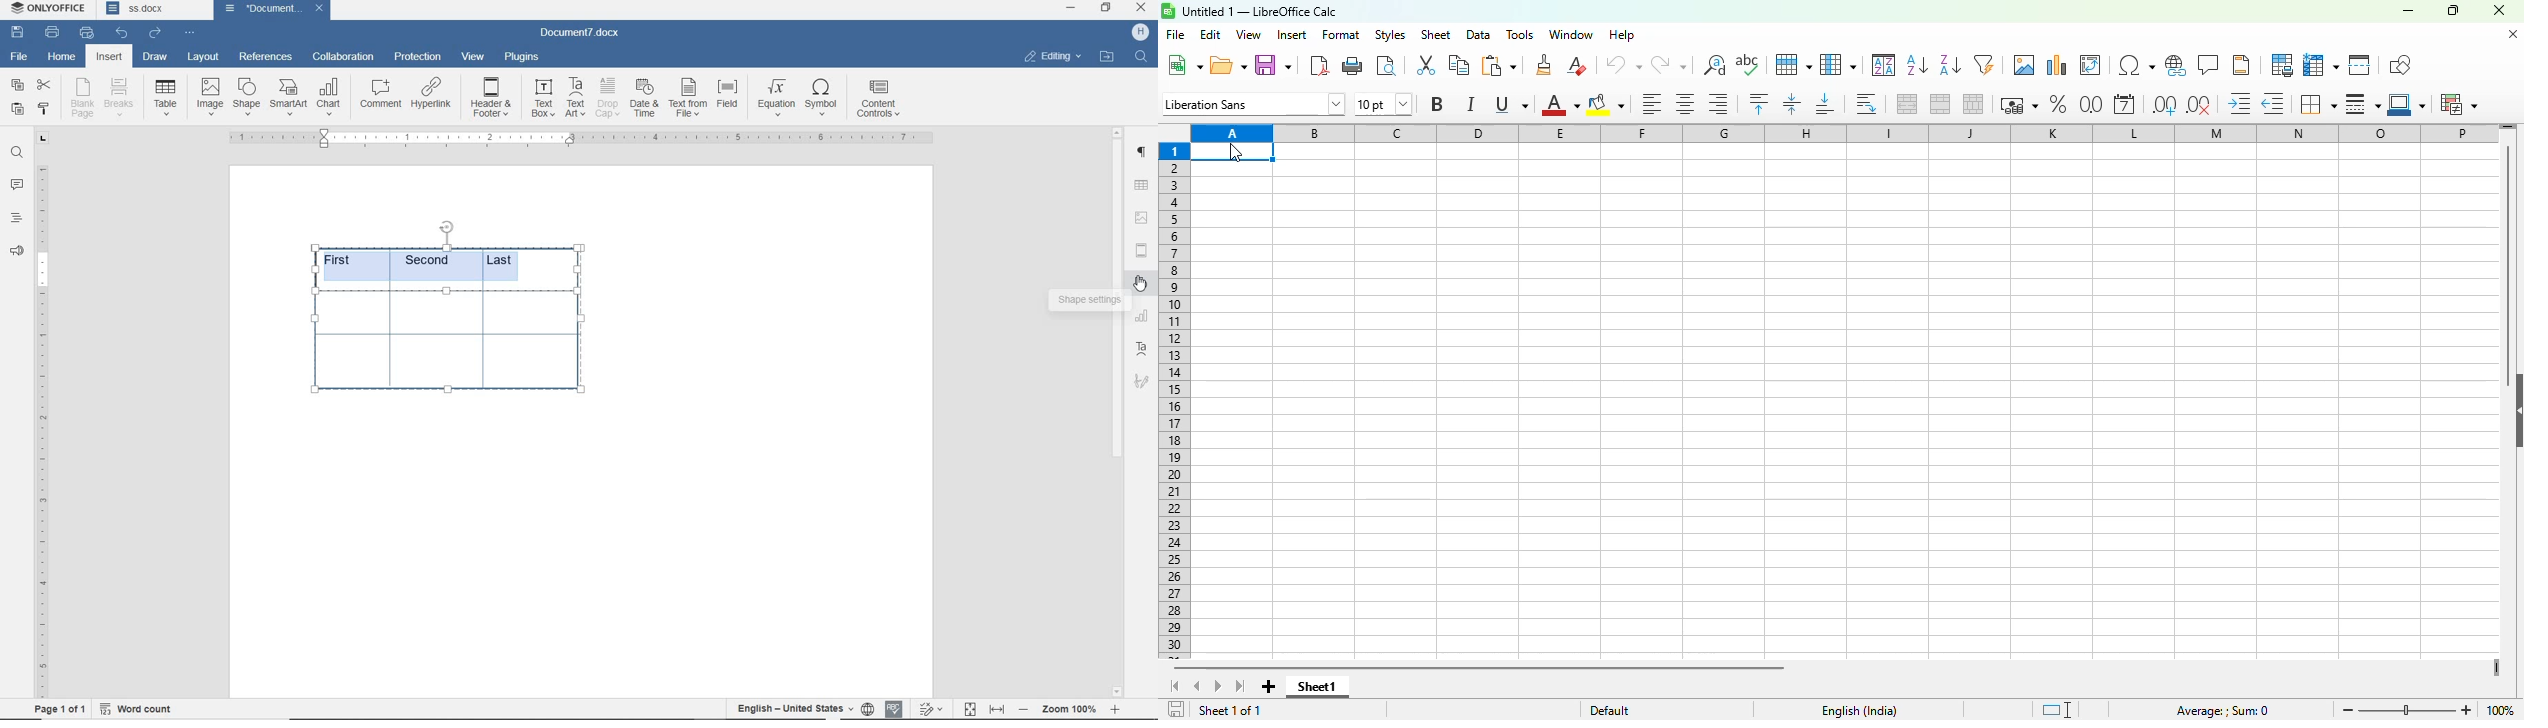  I want to click on sort descending, so click(1949, 66).